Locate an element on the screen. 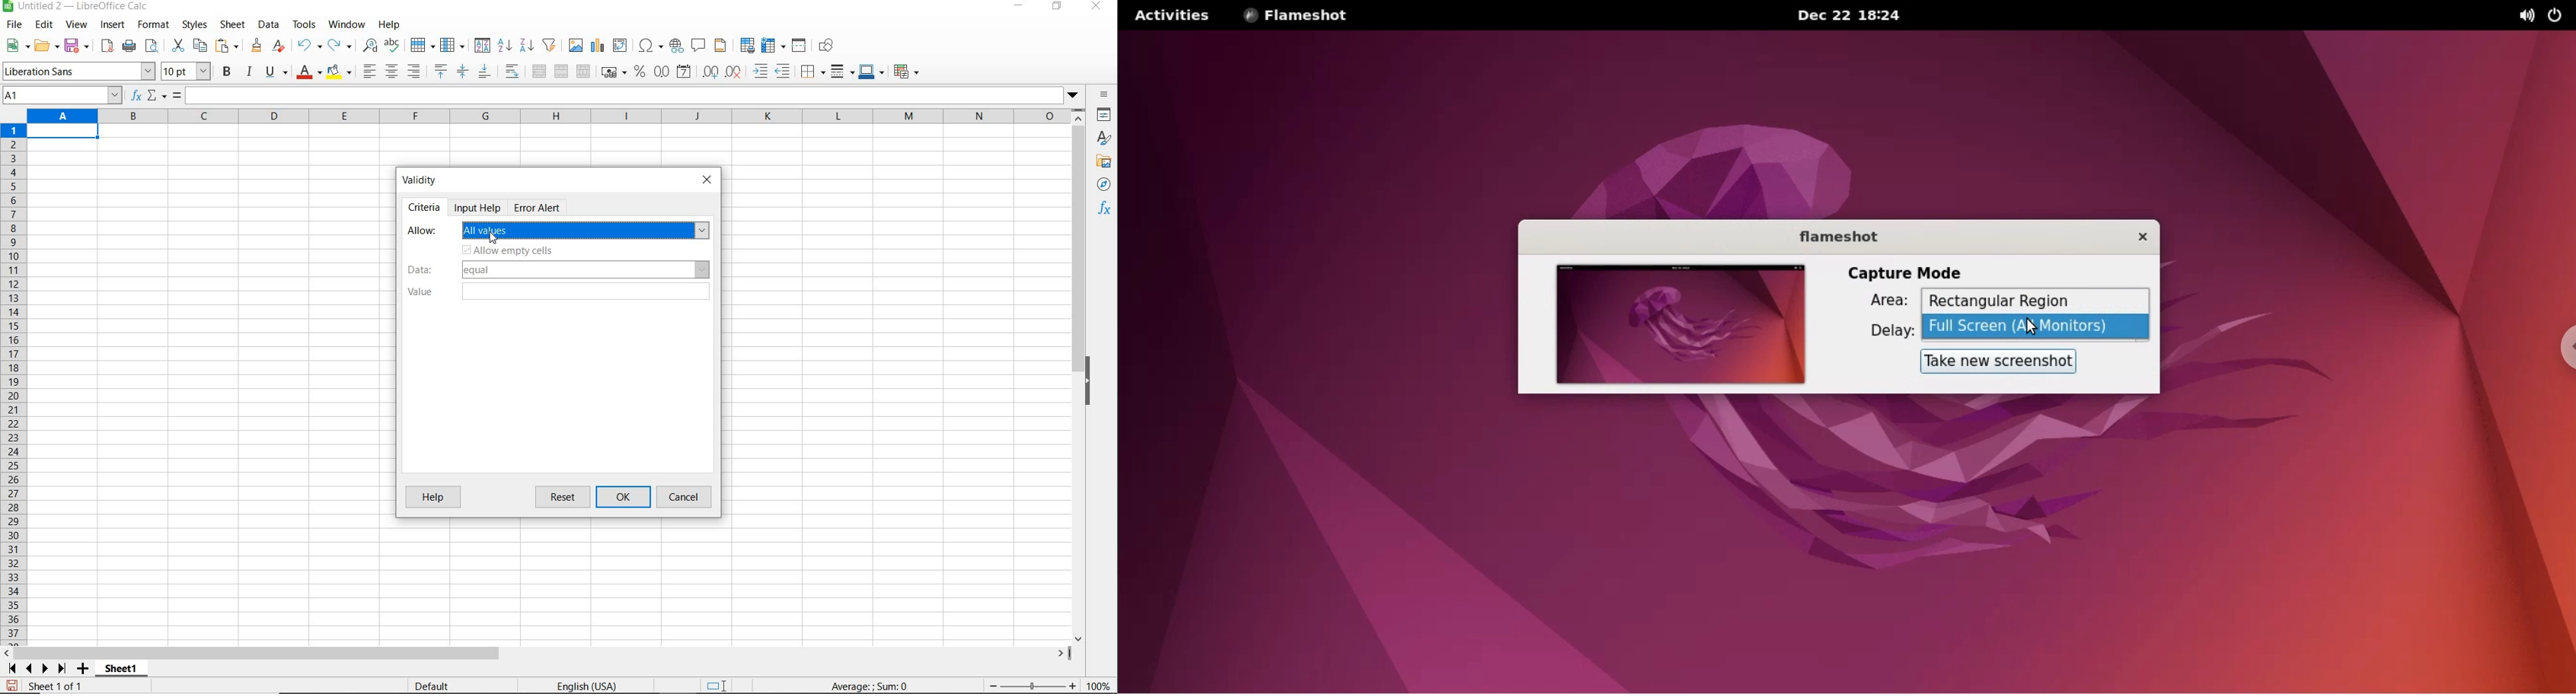  window is located at coordinates (347, 23).